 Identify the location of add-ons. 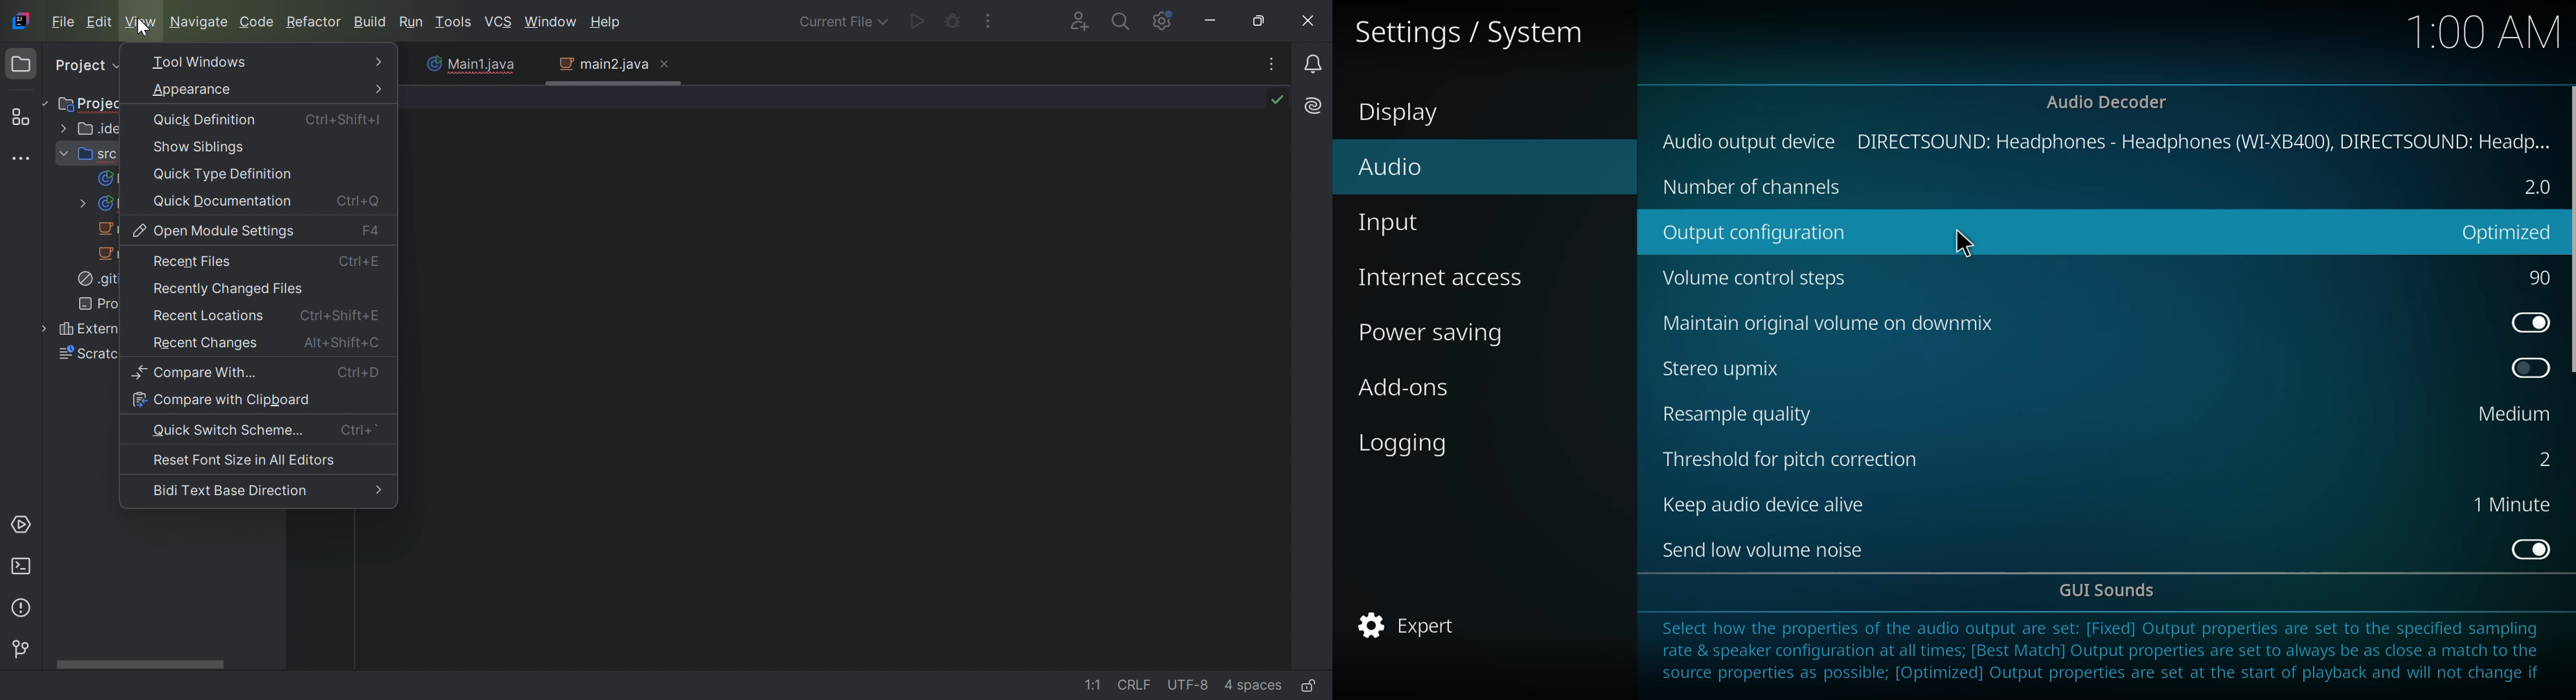
(1412, 390).